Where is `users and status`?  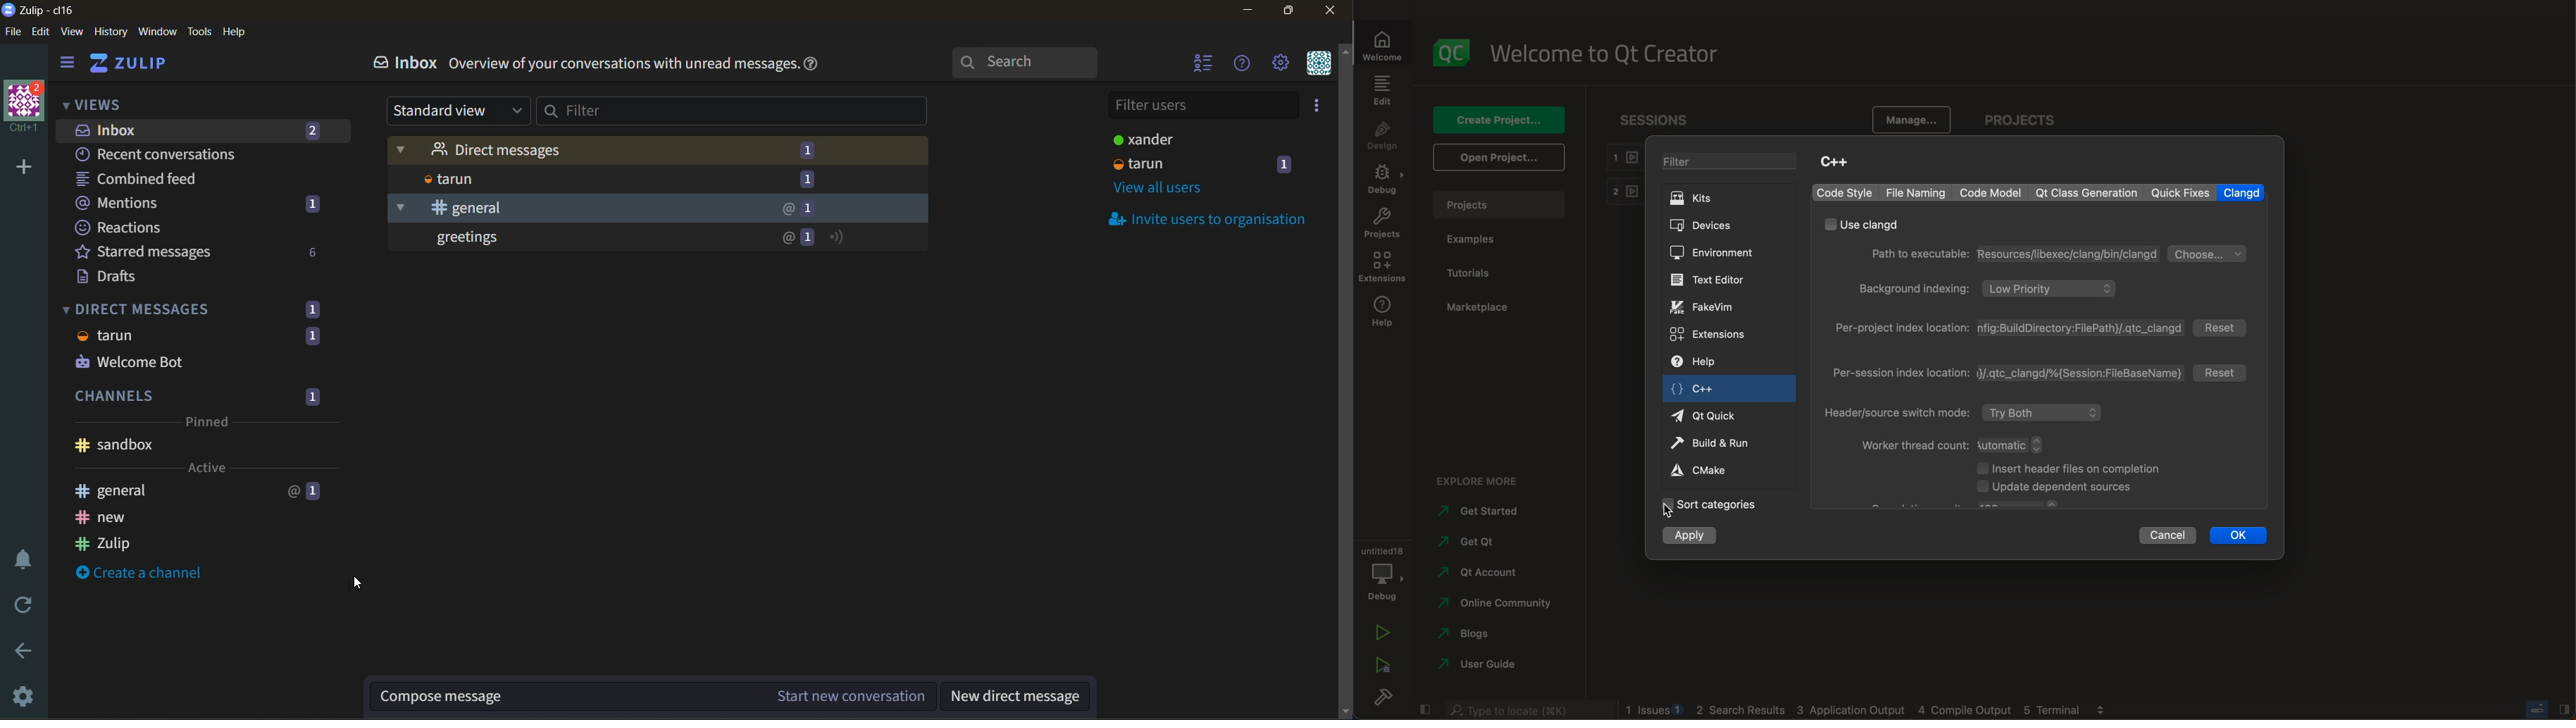
users and status is located at coordinates (1205, 165).